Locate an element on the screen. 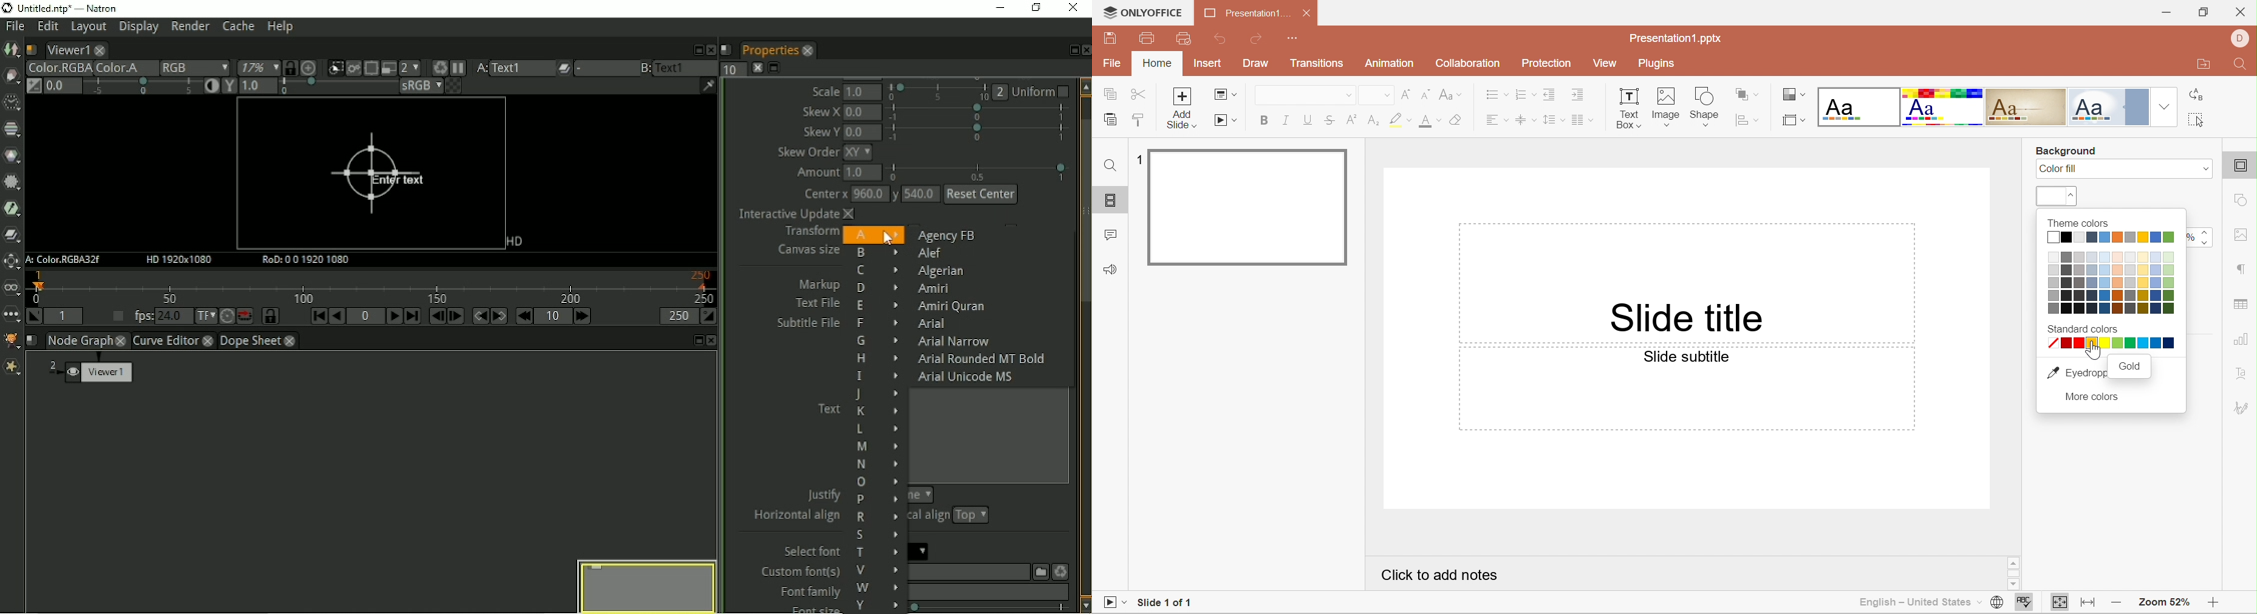 Image resolution: width=2268 pixels, height=616 pixels. Set document language is located at coordinates (1997, 602).